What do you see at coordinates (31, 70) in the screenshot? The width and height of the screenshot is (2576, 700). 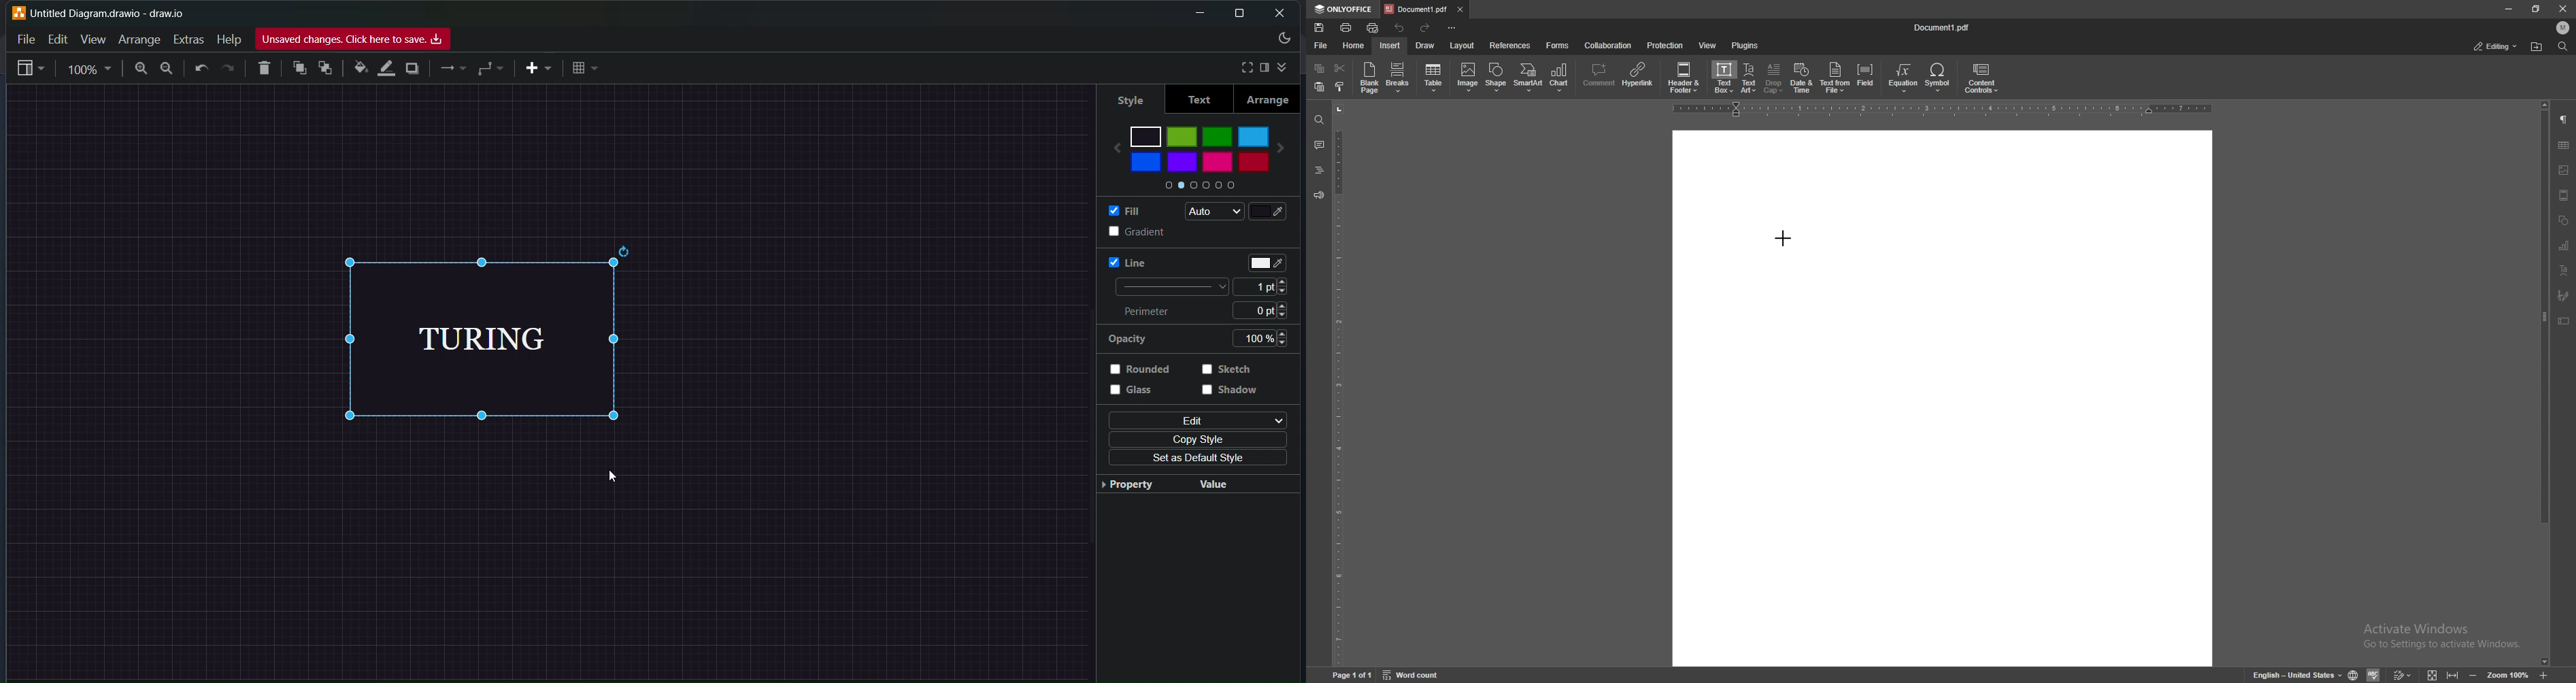 I see `sidebar` at bounding box center [31, 70].